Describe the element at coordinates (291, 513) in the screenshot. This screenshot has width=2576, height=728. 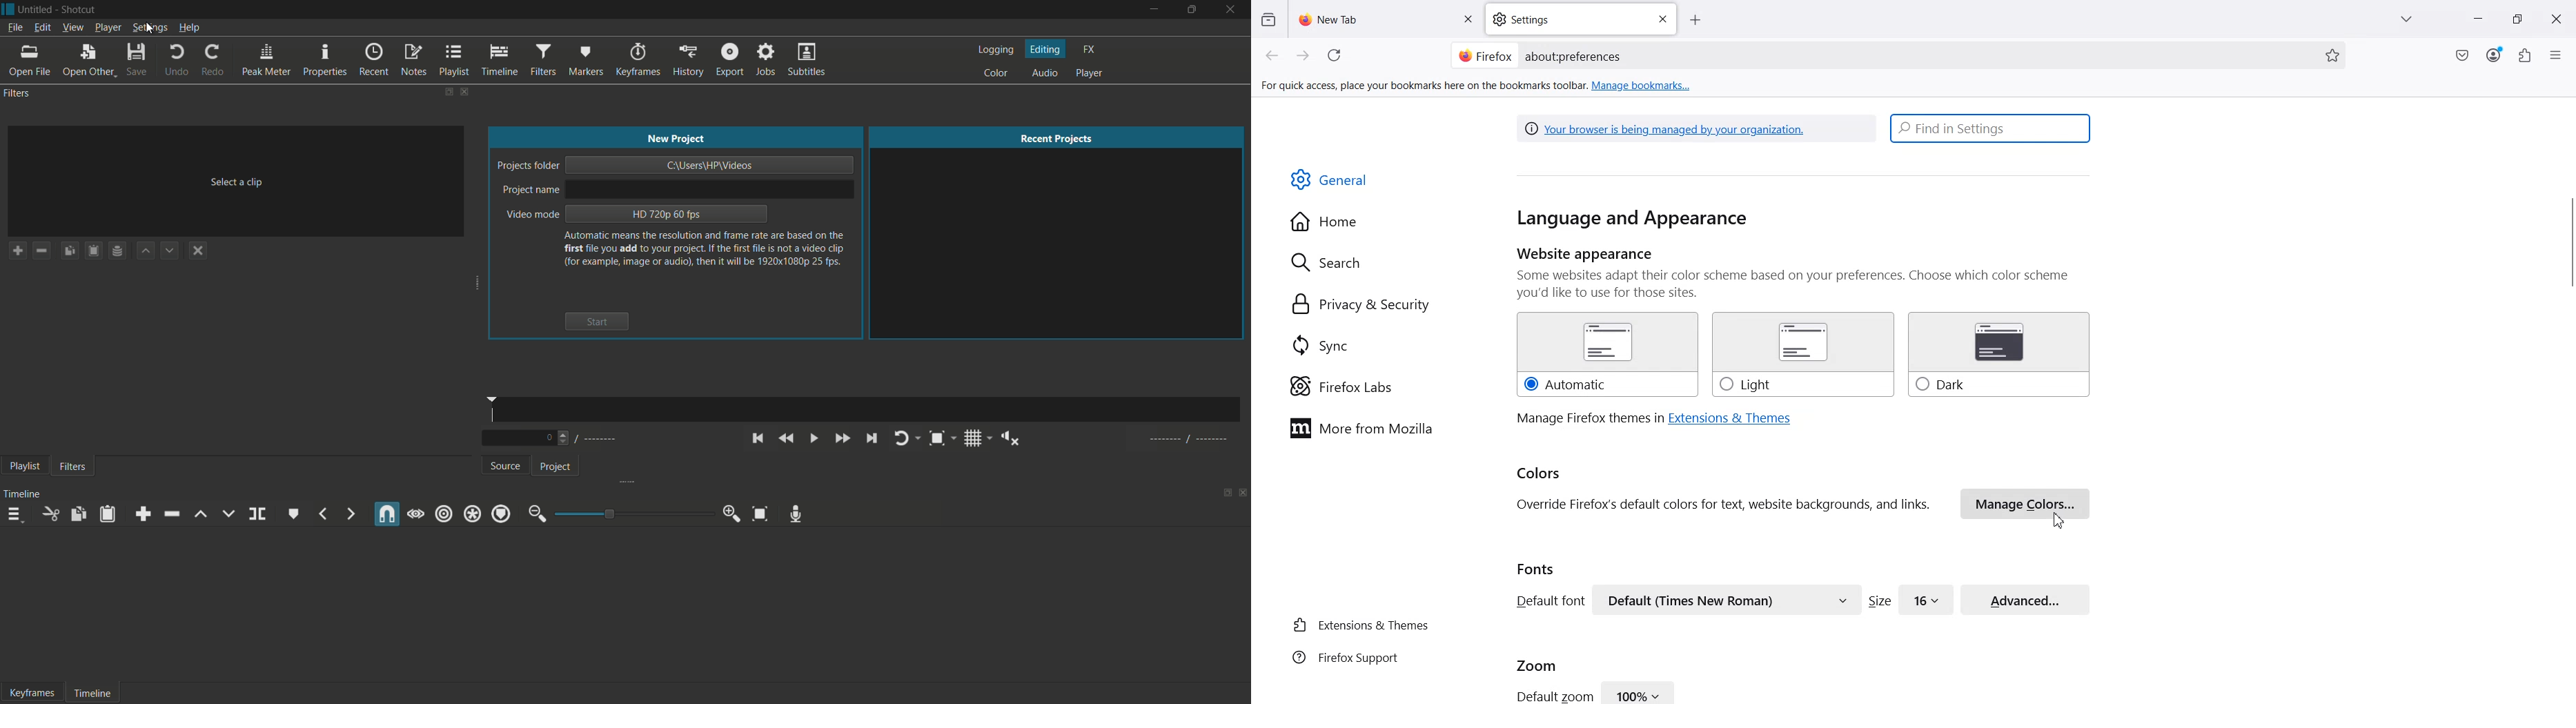
I see `create or edit marker` at that location.